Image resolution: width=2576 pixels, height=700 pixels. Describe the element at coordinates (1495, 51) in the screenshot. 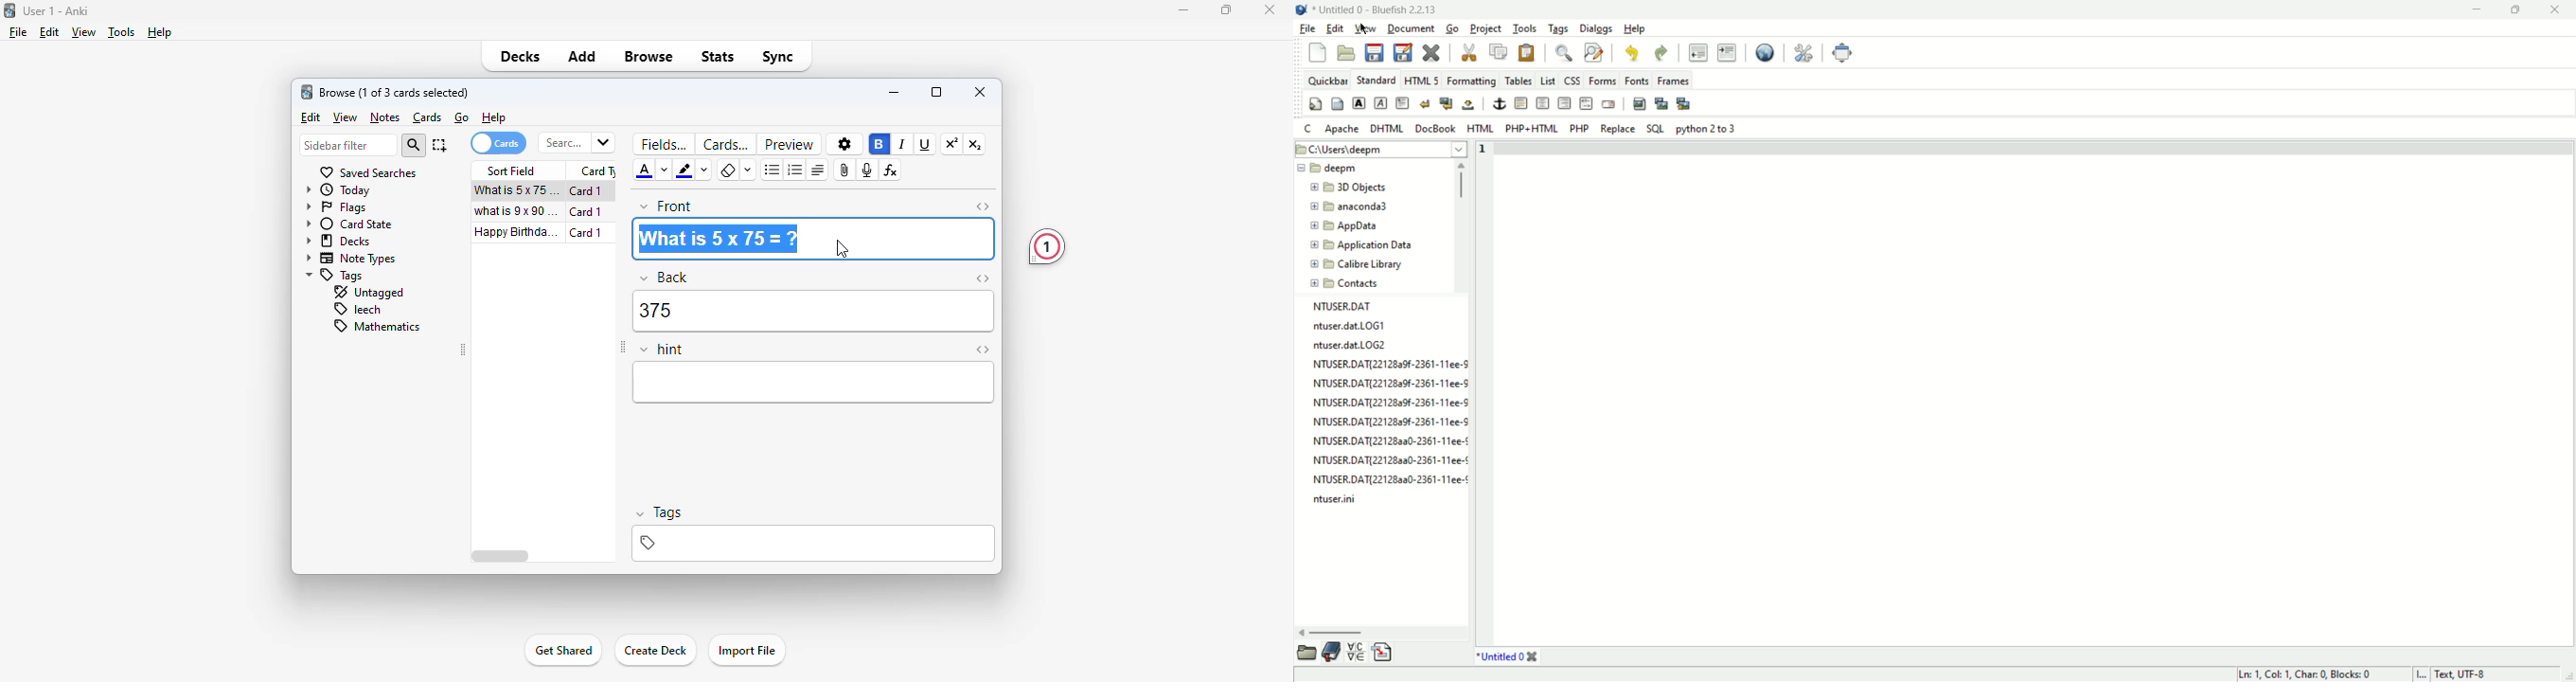

I see `copy` at that location.